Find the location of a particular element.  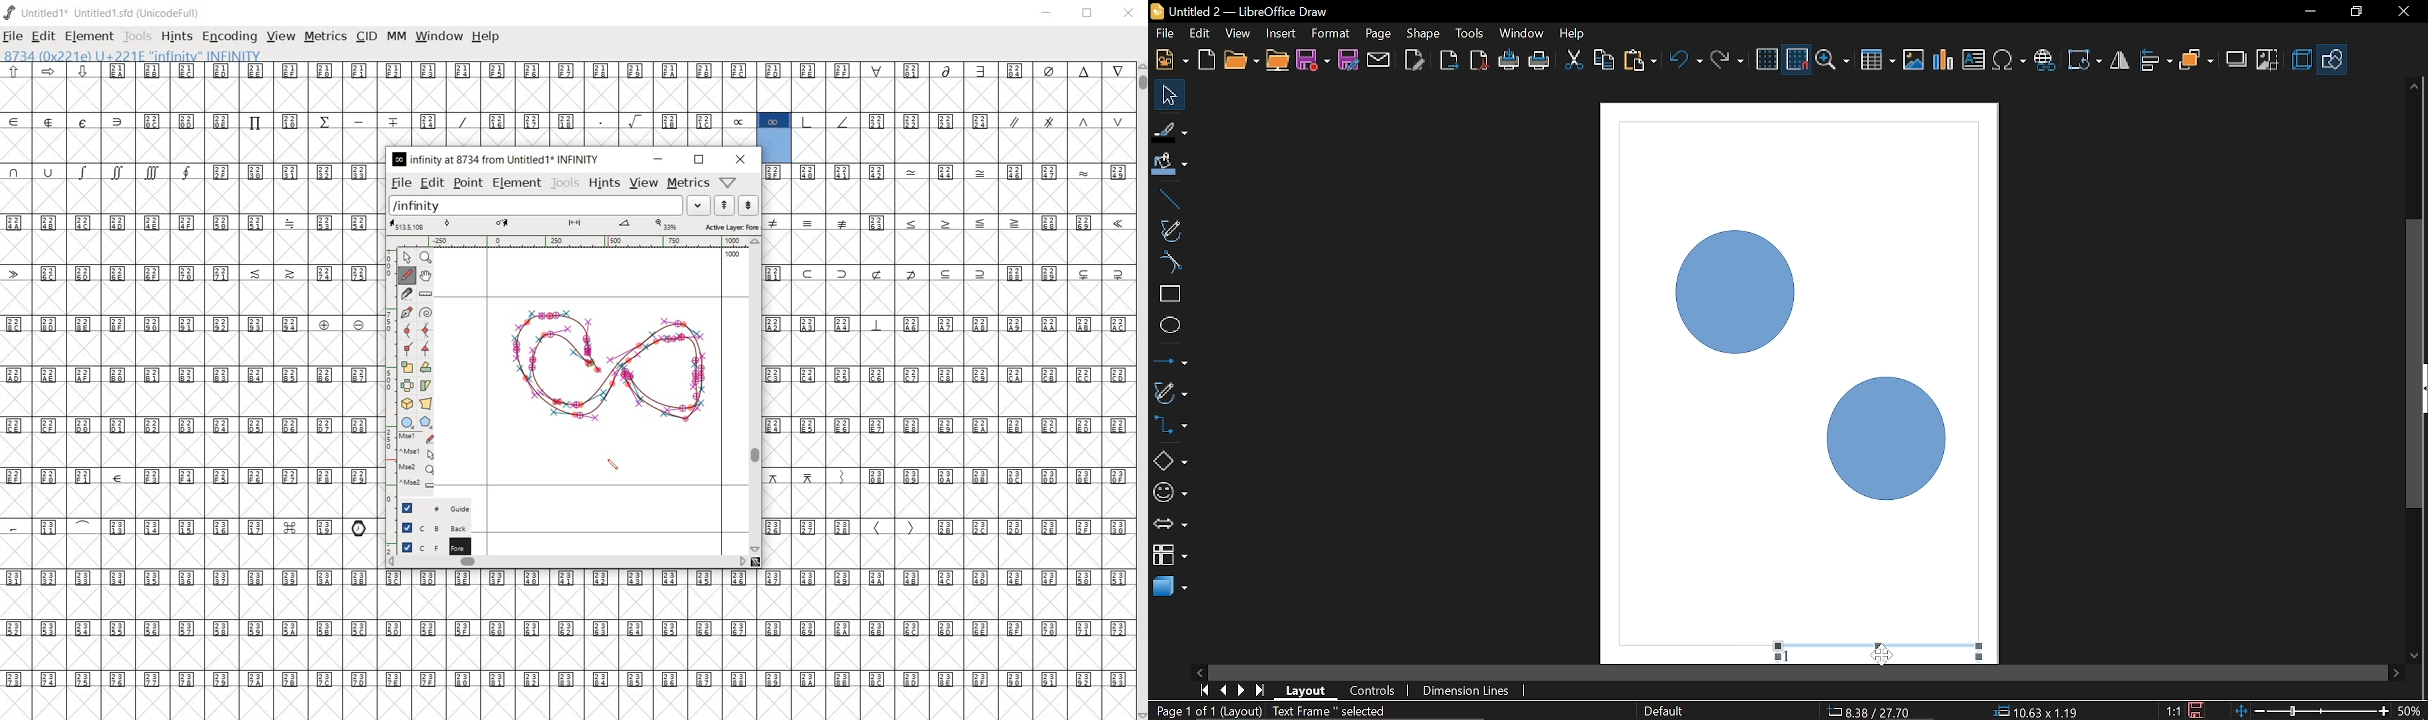

Style is located at coordinates (1661, 711).